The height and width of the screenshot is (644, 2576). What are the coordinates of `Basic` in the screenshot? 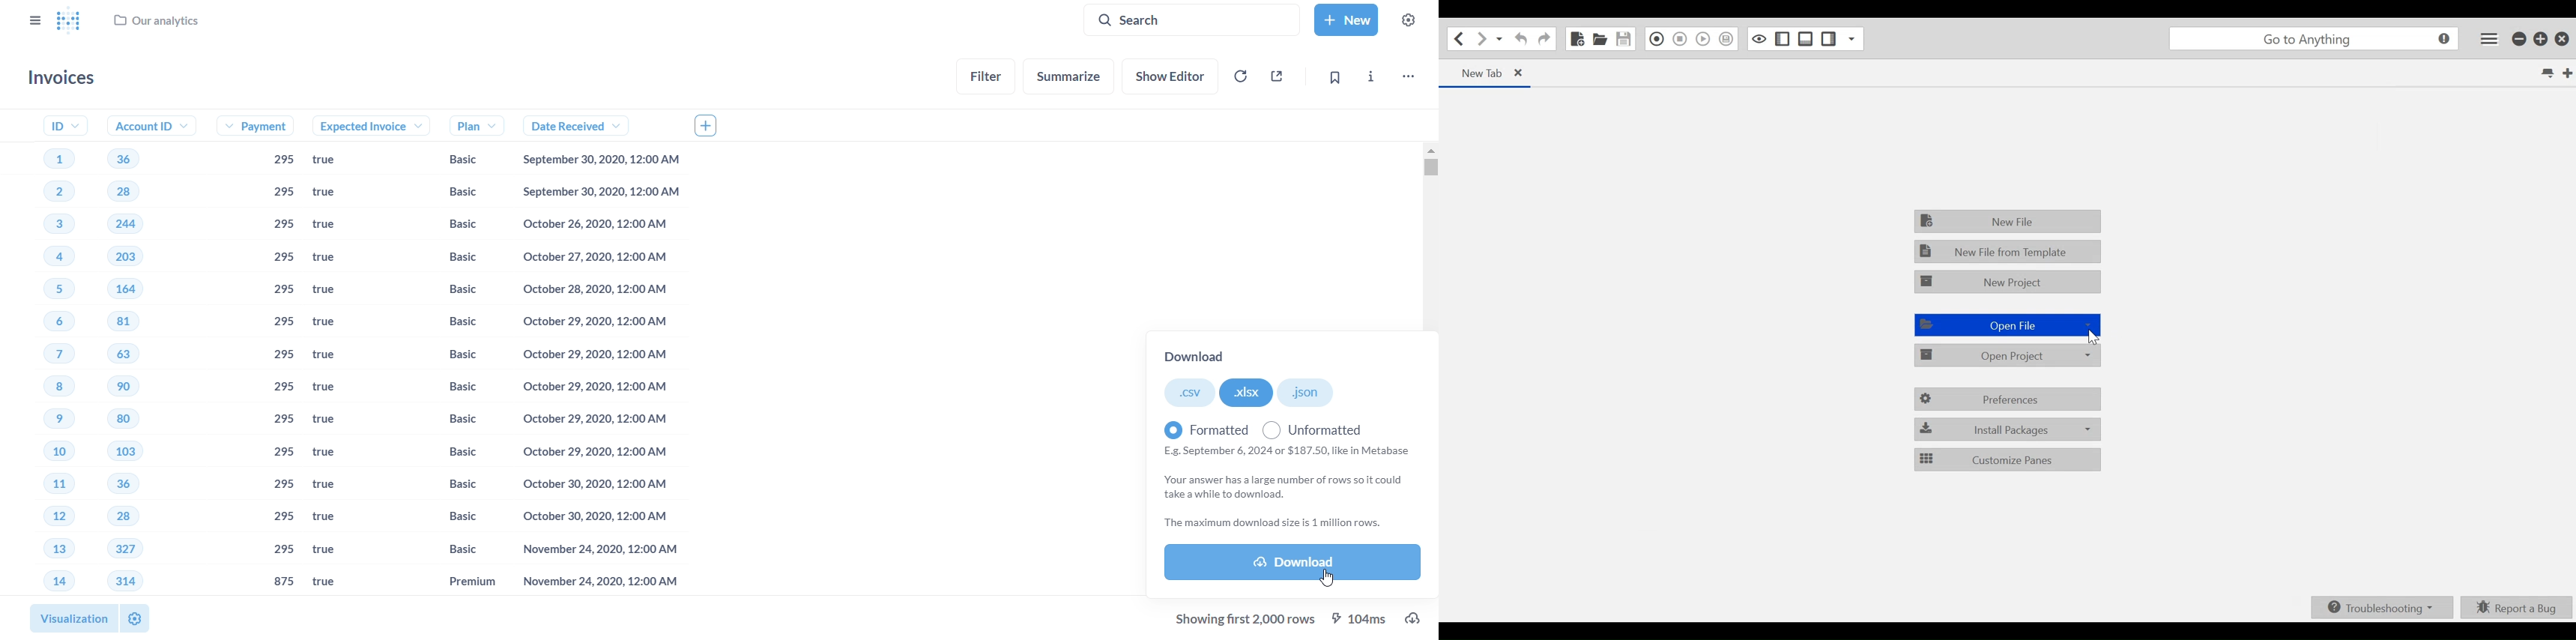 It's located at (451, 323).